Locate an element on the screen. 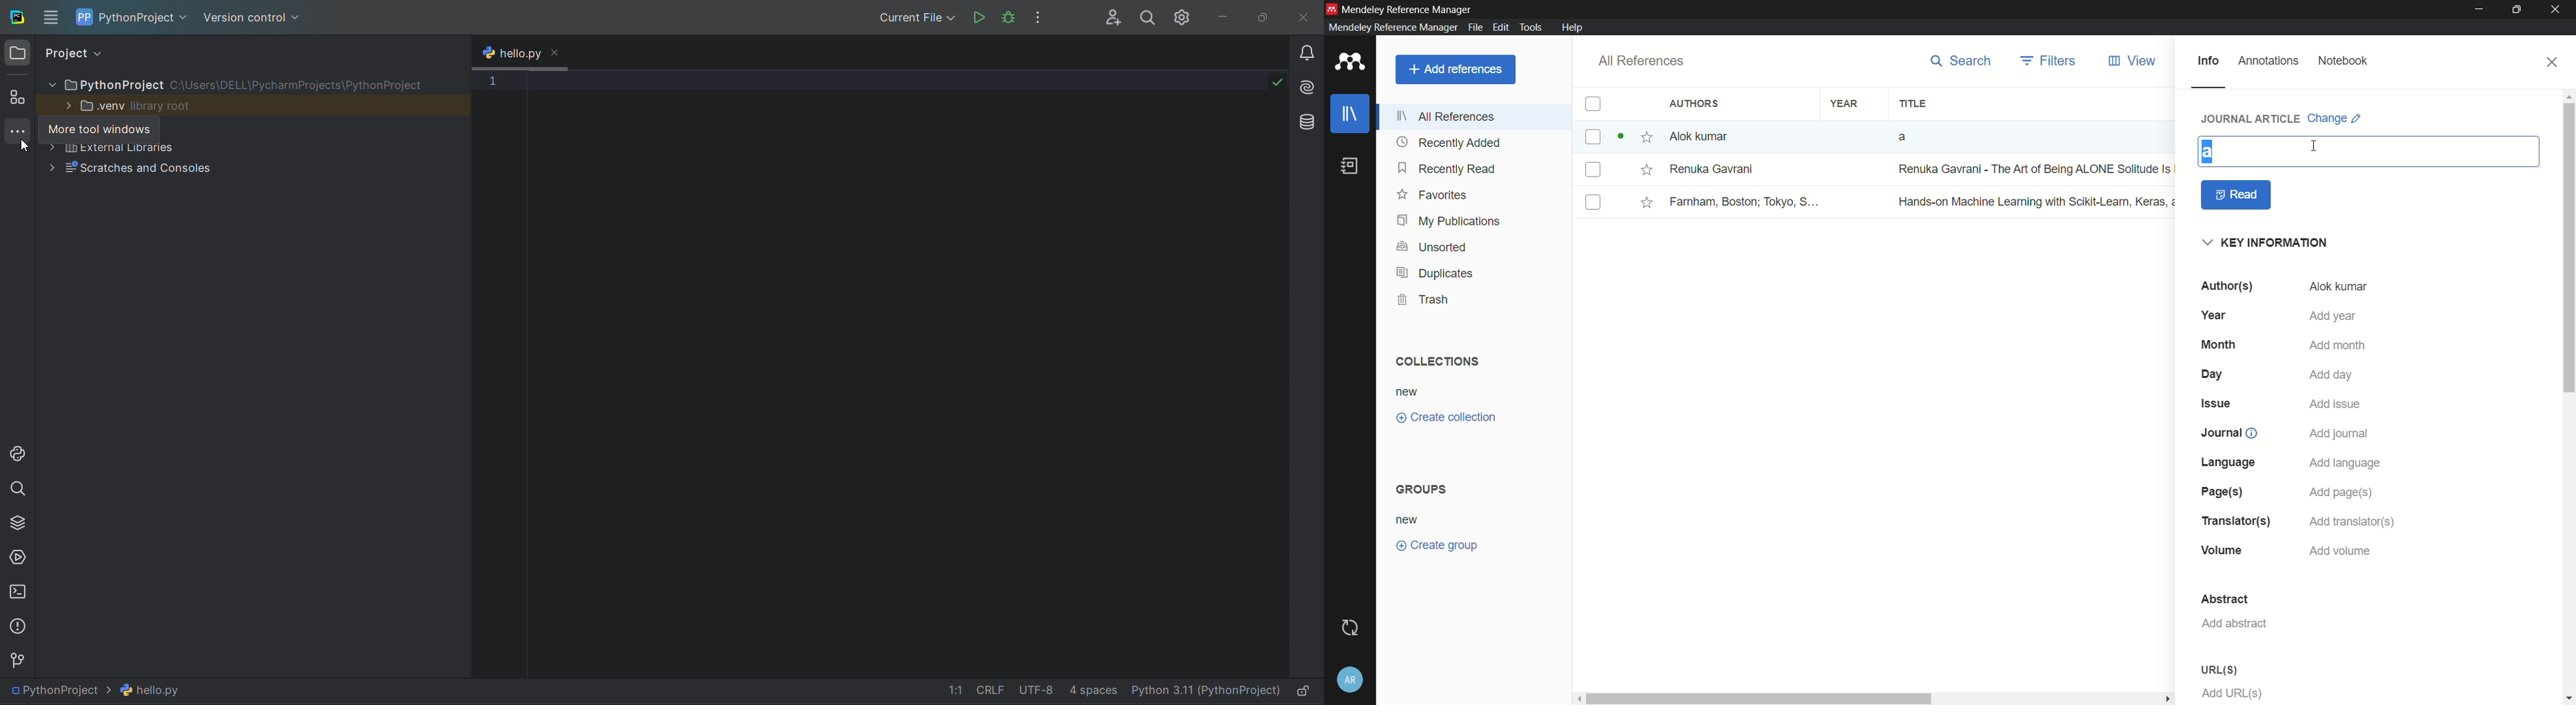 The image size is (2576, 728). logo is located at coordinates (15, 19).